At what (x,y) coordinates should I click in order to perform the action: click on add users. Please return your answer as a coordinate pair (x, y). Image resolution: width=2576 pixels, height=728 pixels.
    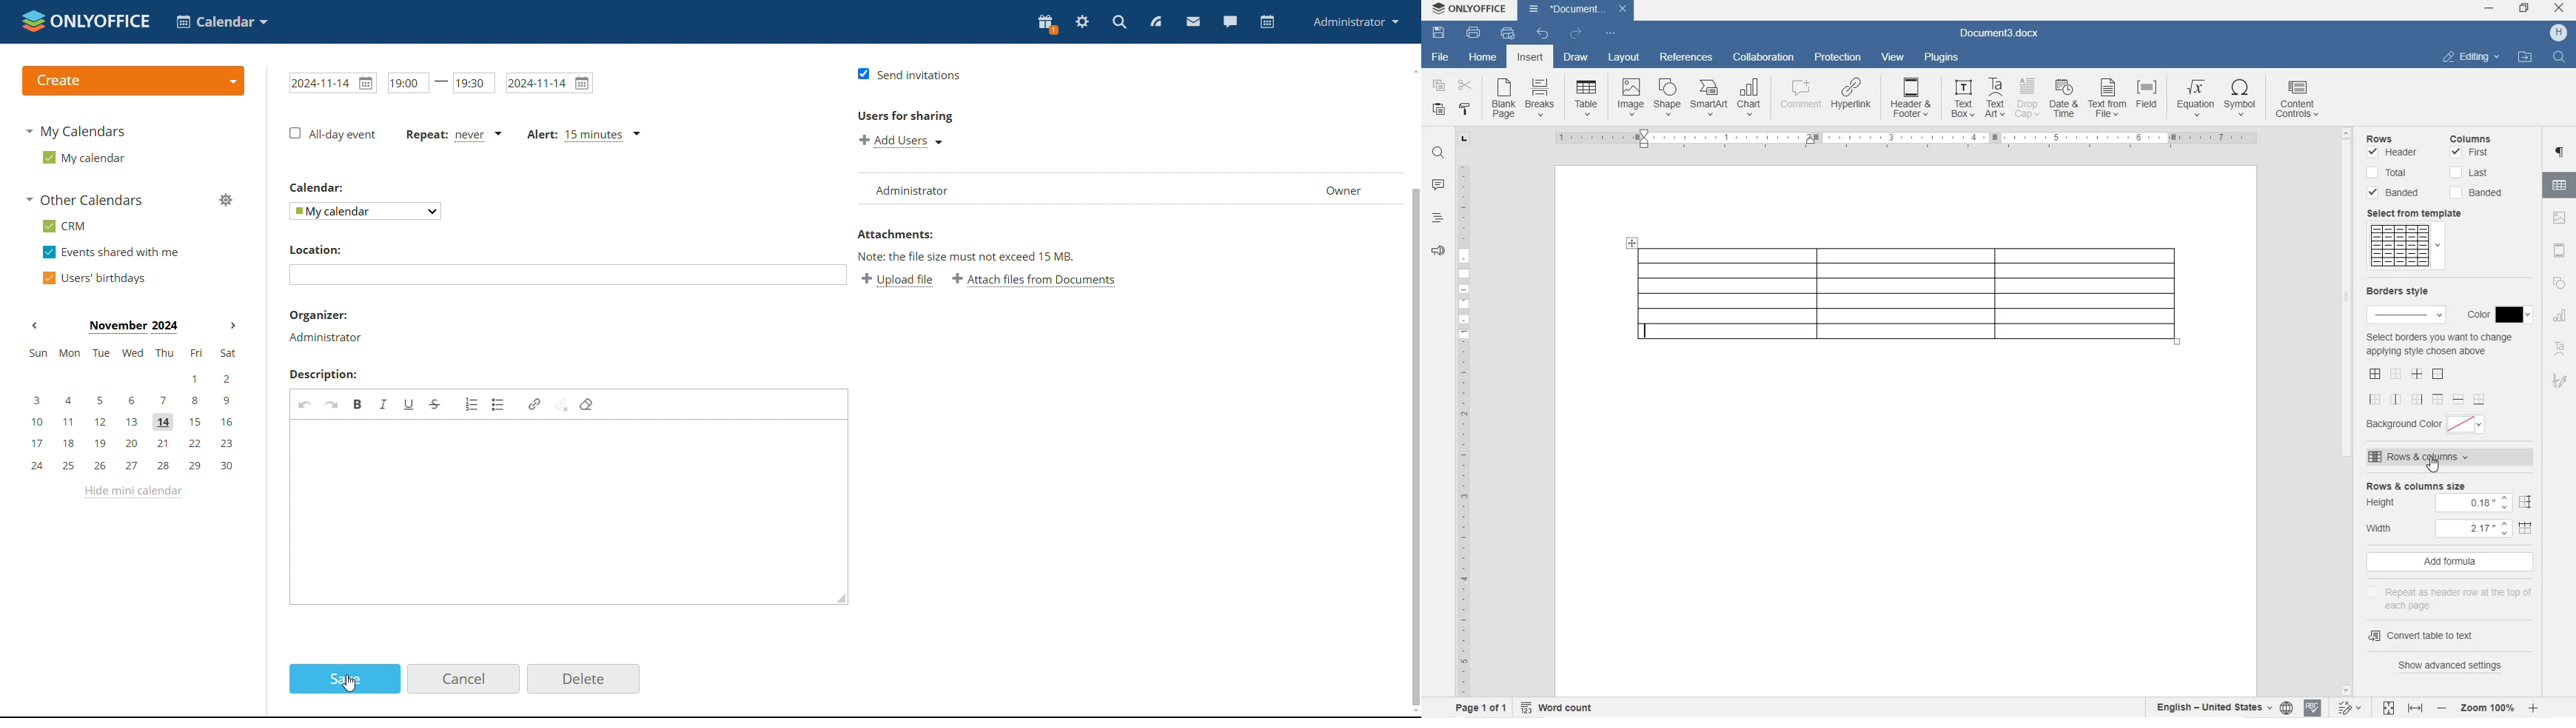
    Looking at the image, I should click on (900, 142).